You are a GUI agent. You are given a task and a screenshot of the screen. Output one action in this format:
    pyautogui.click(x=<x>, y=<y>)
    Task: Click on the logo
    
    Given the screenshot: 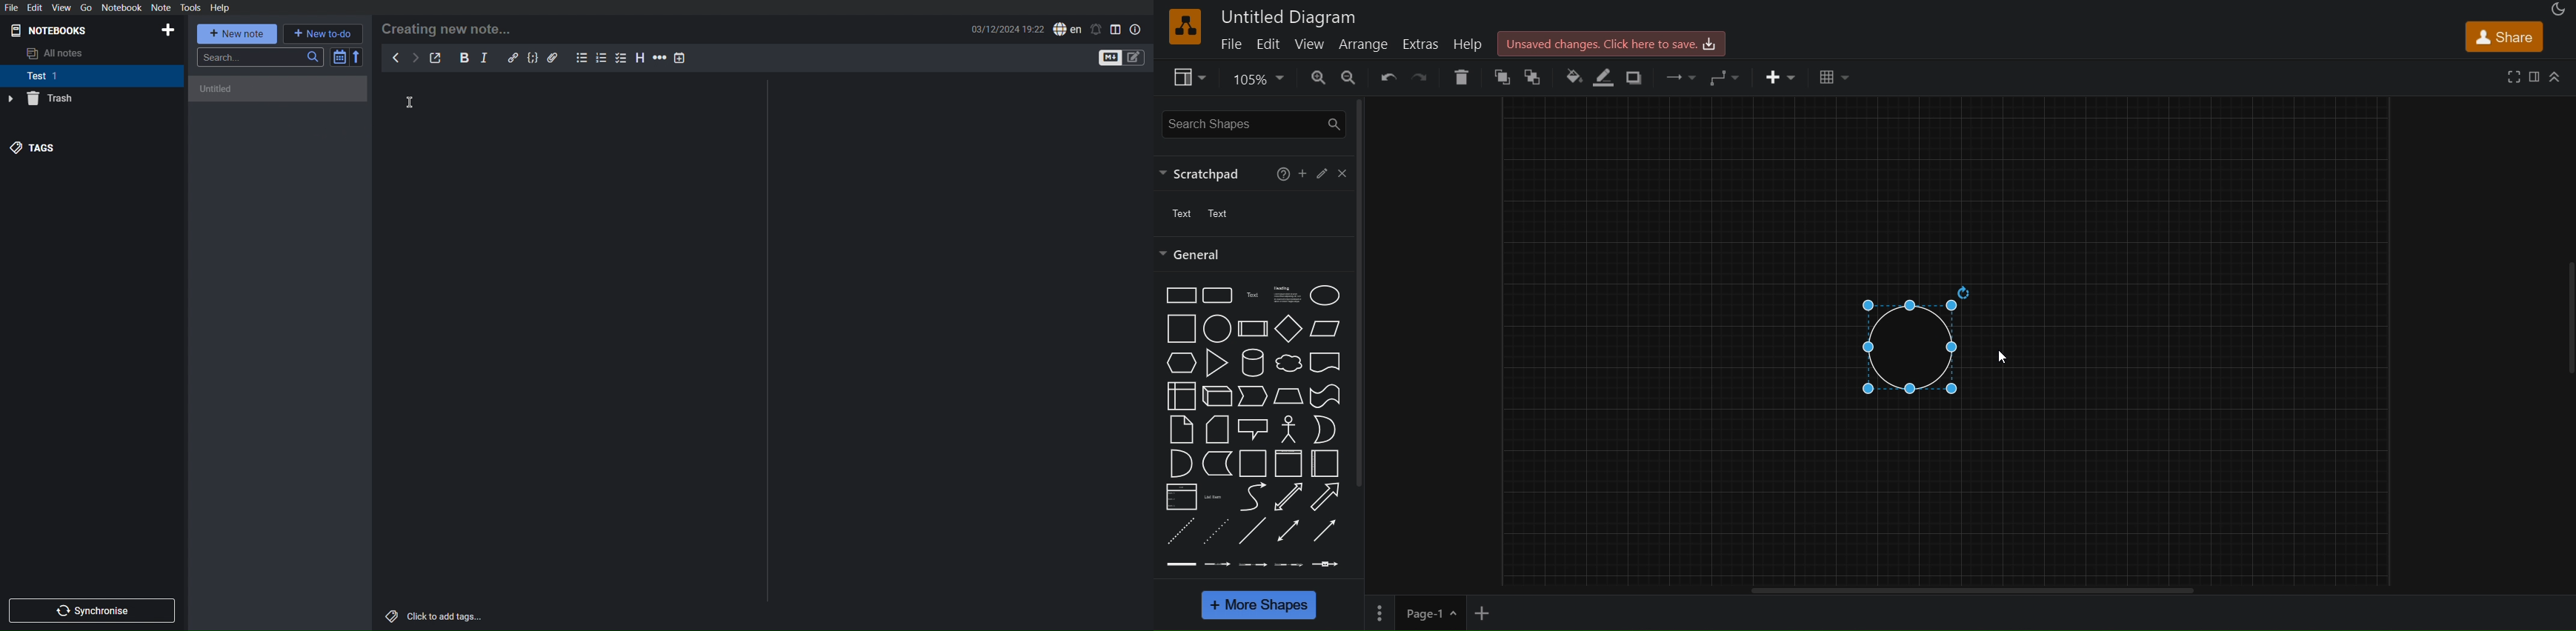 What is the action you would take?
    pyautogui.click(x=1183, y=27)
    